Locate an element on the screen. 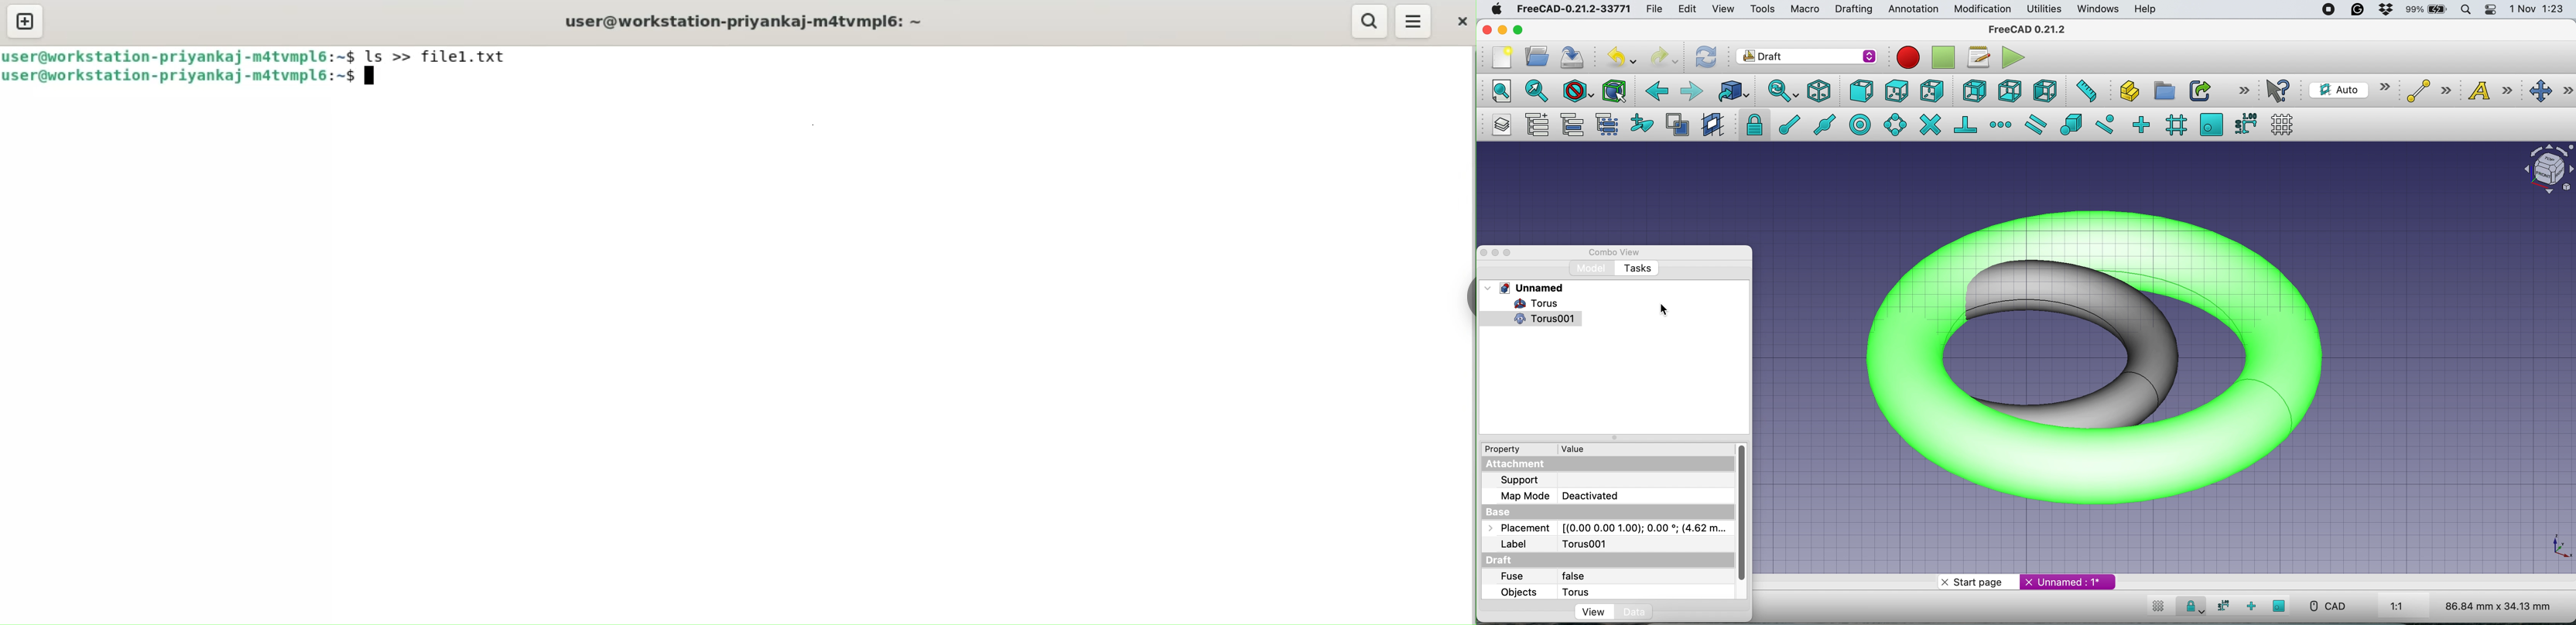  battery is located at coordinates (2427, 10).